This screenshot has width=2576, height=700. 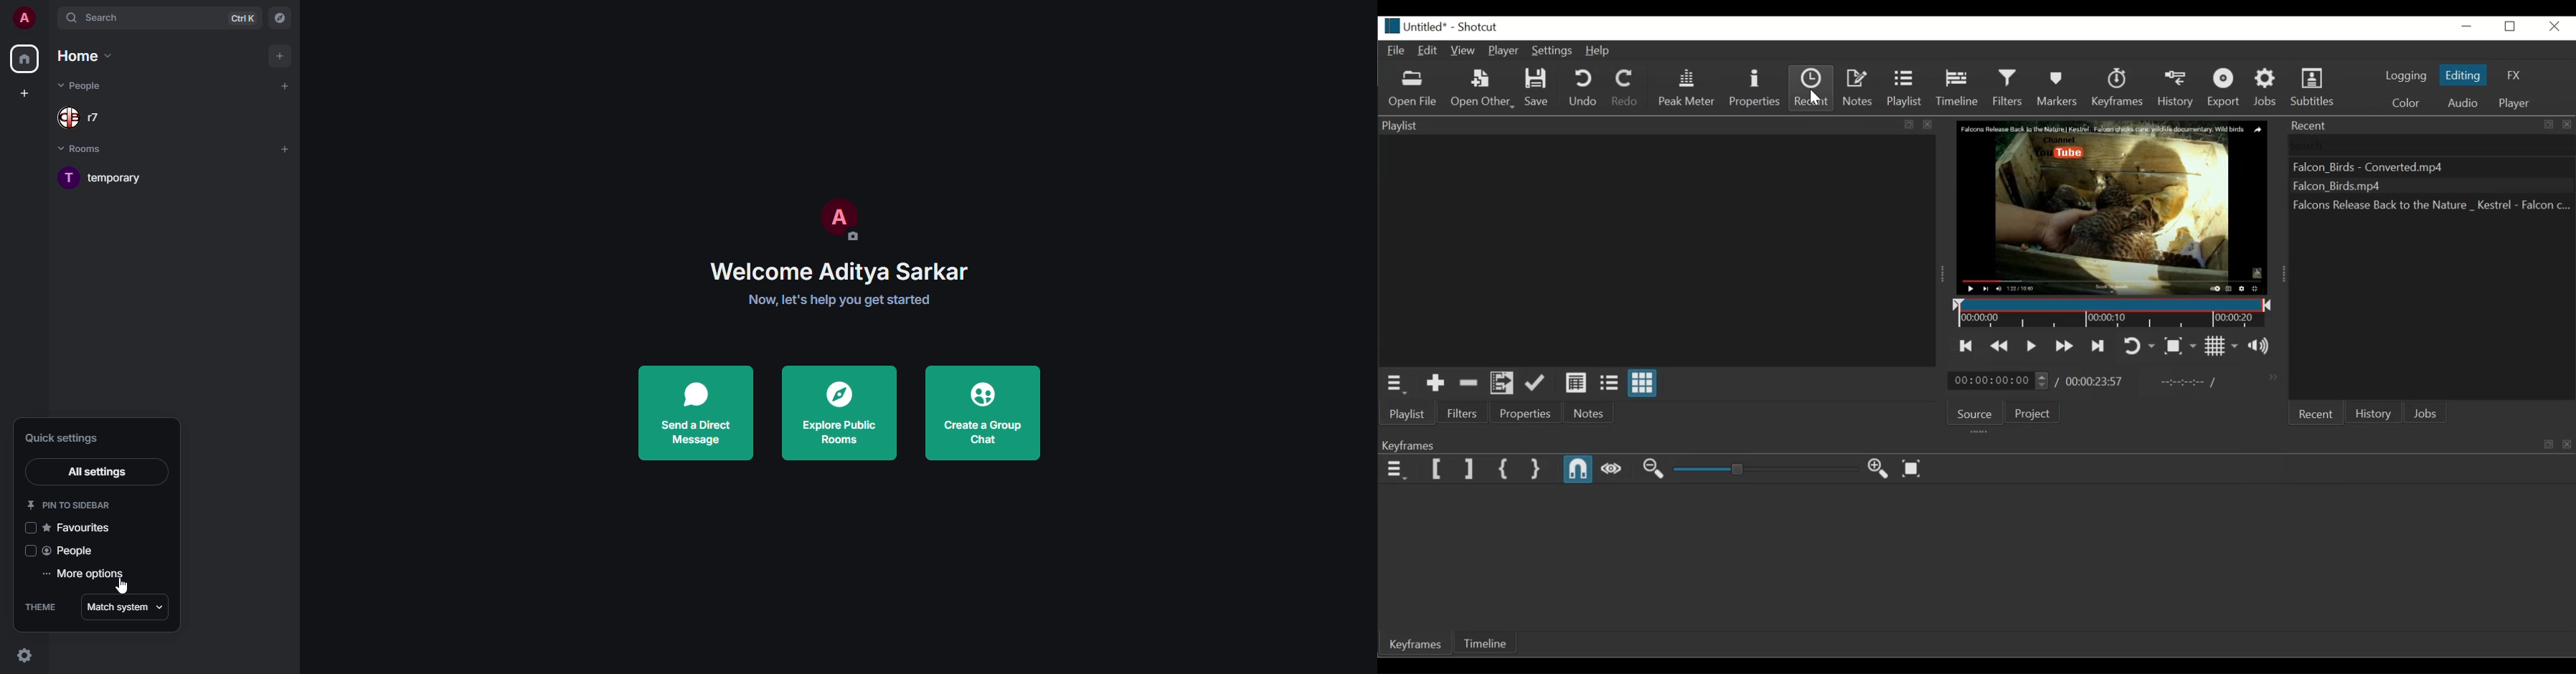 What do you see at coordinates (1480, 28) in the screenshot?
I see `Shotcut` at bounding box center [1480, 28].